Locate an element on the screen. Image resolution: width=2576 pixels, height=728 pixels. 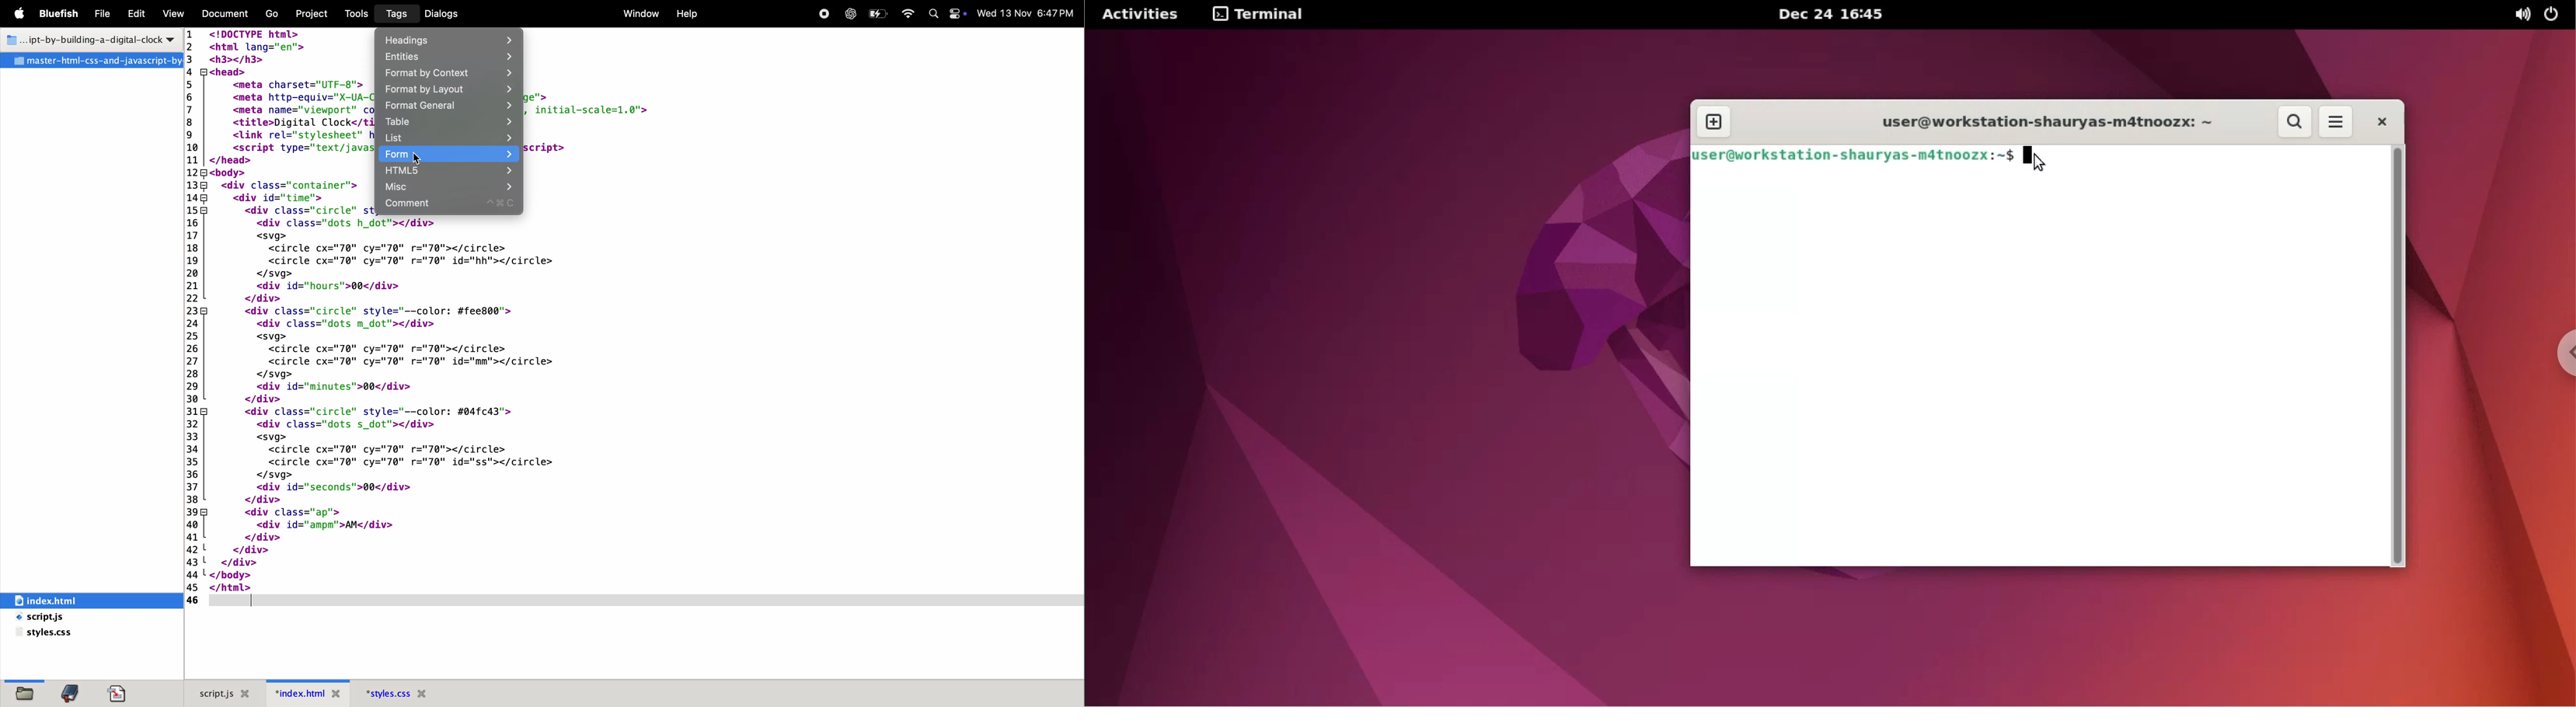
Document is located at coordinates (226, 14).